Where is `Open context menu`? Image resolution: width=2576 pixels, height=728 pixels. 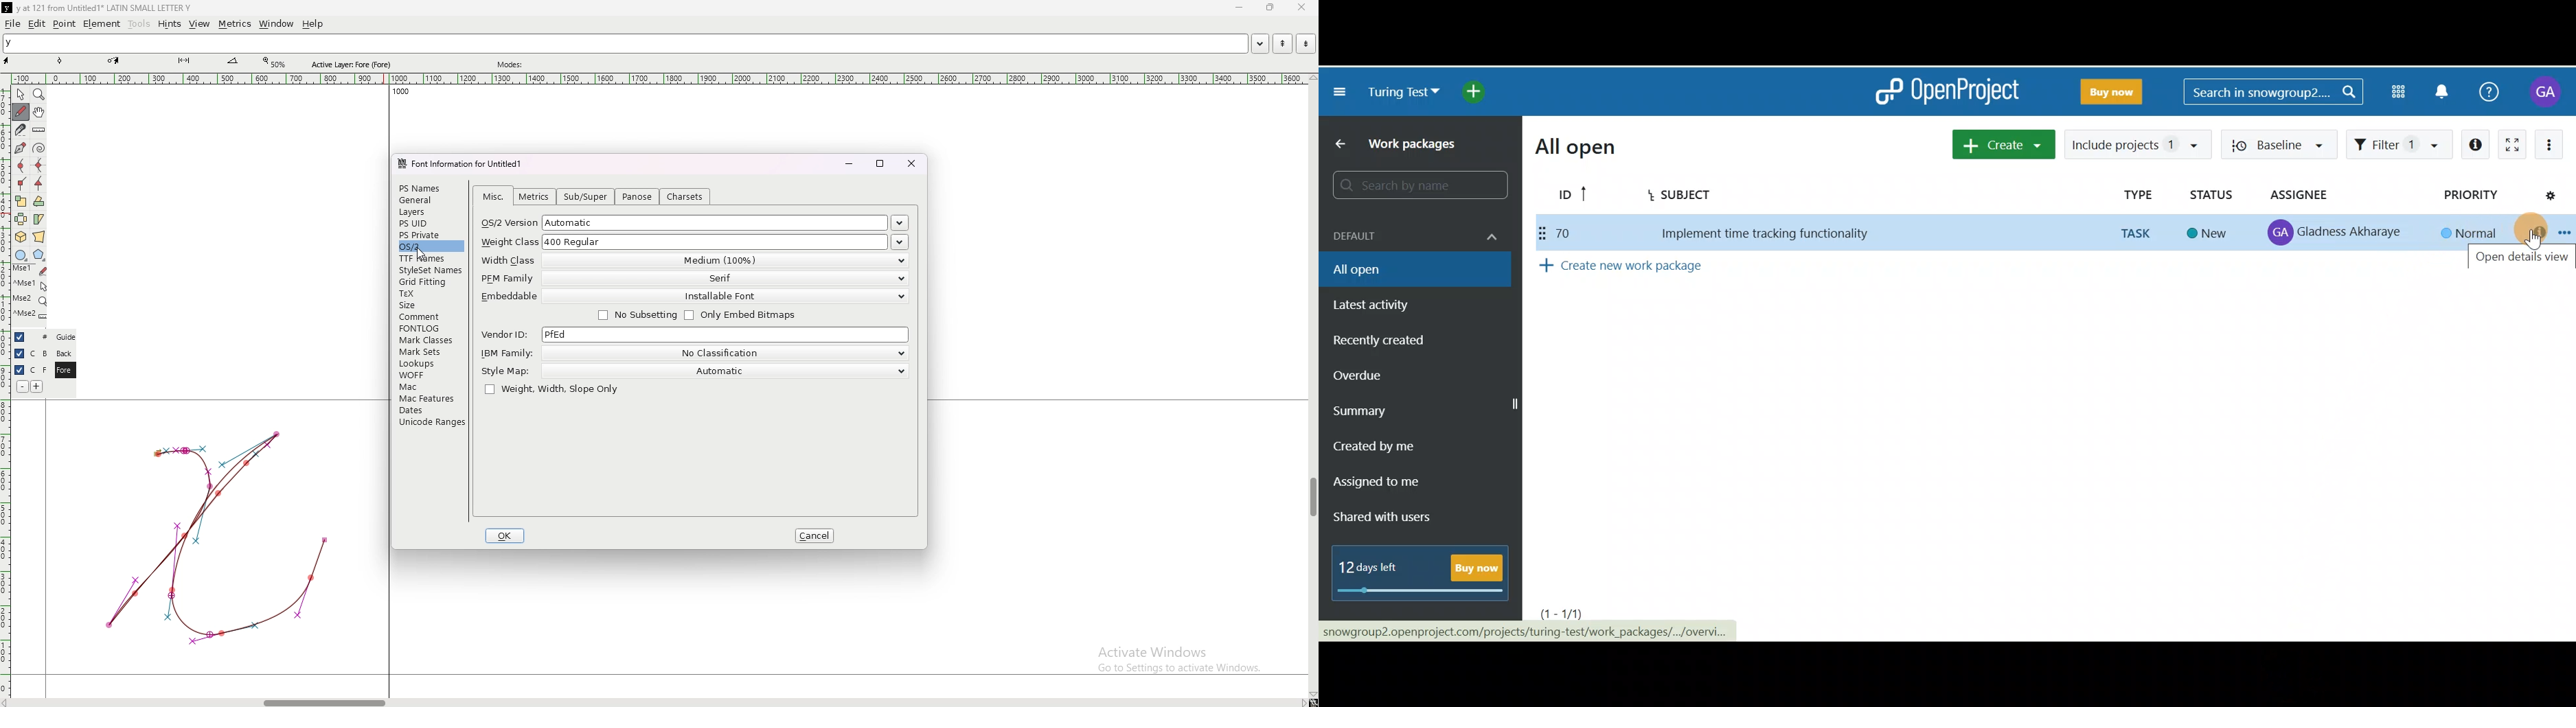 Open context menu is located at coordinates (2567, 230).